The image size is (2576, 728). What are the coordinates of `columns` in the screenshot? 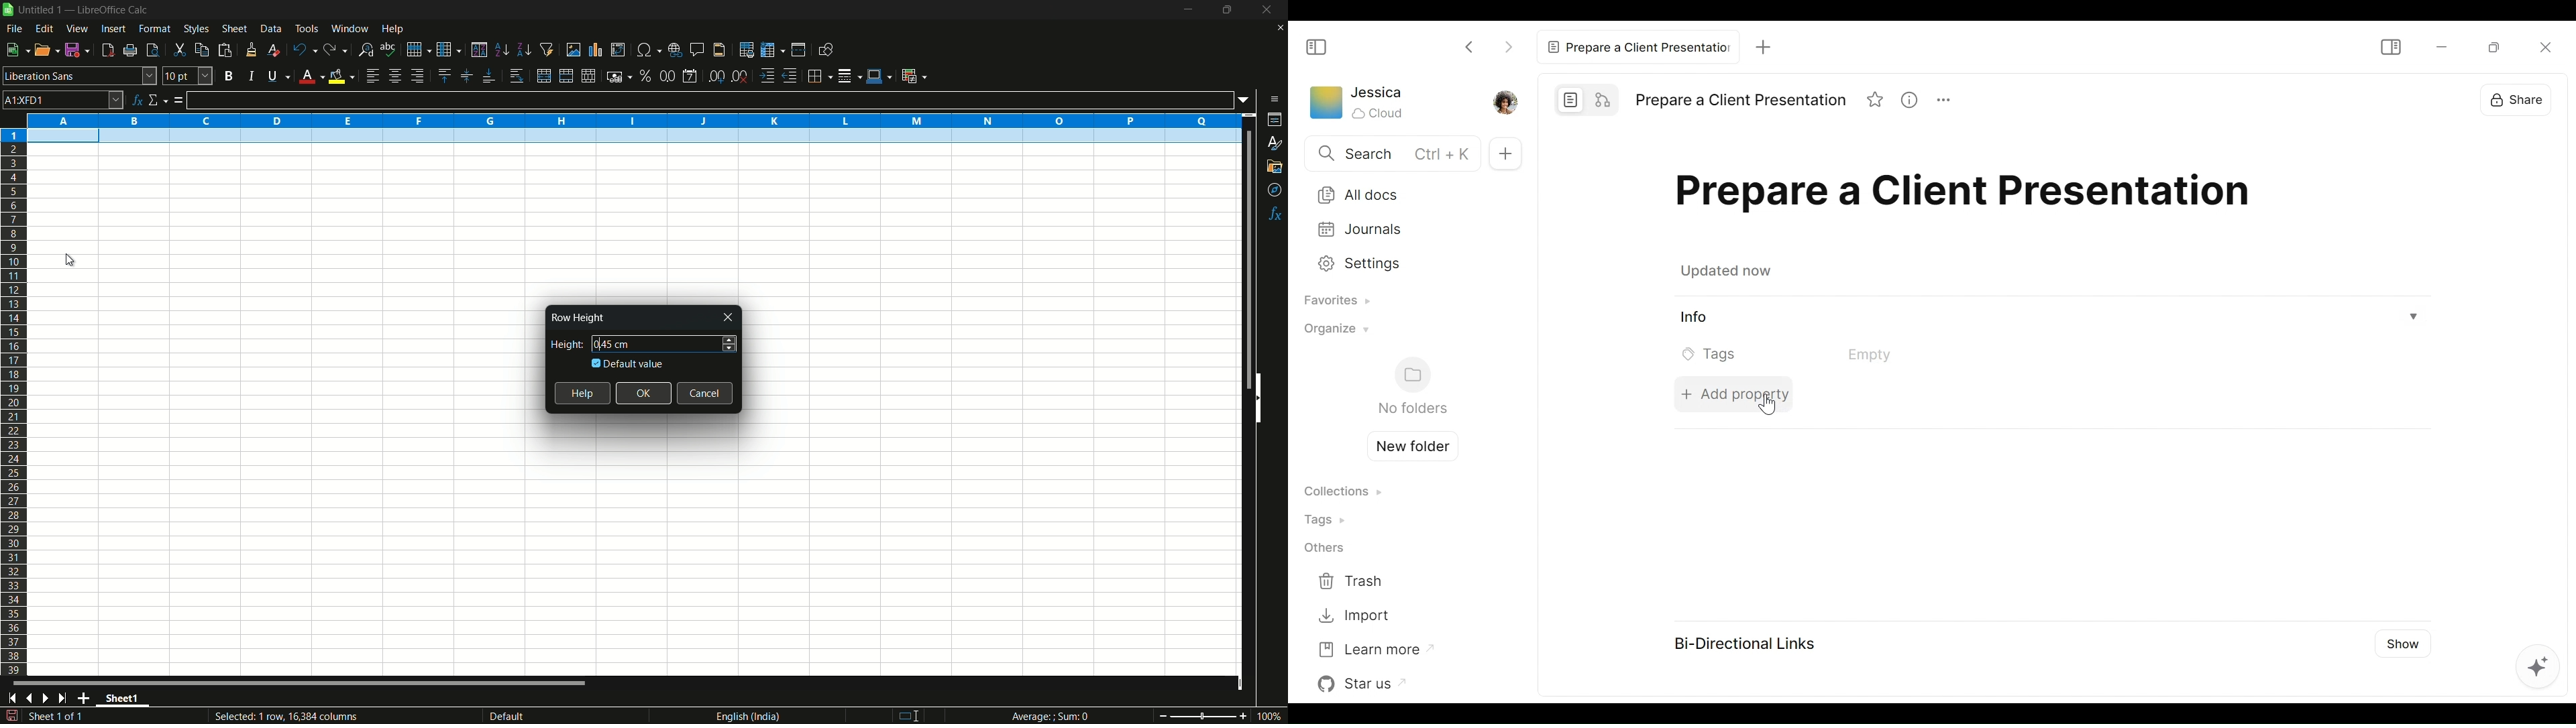 It's located at (633, 119).